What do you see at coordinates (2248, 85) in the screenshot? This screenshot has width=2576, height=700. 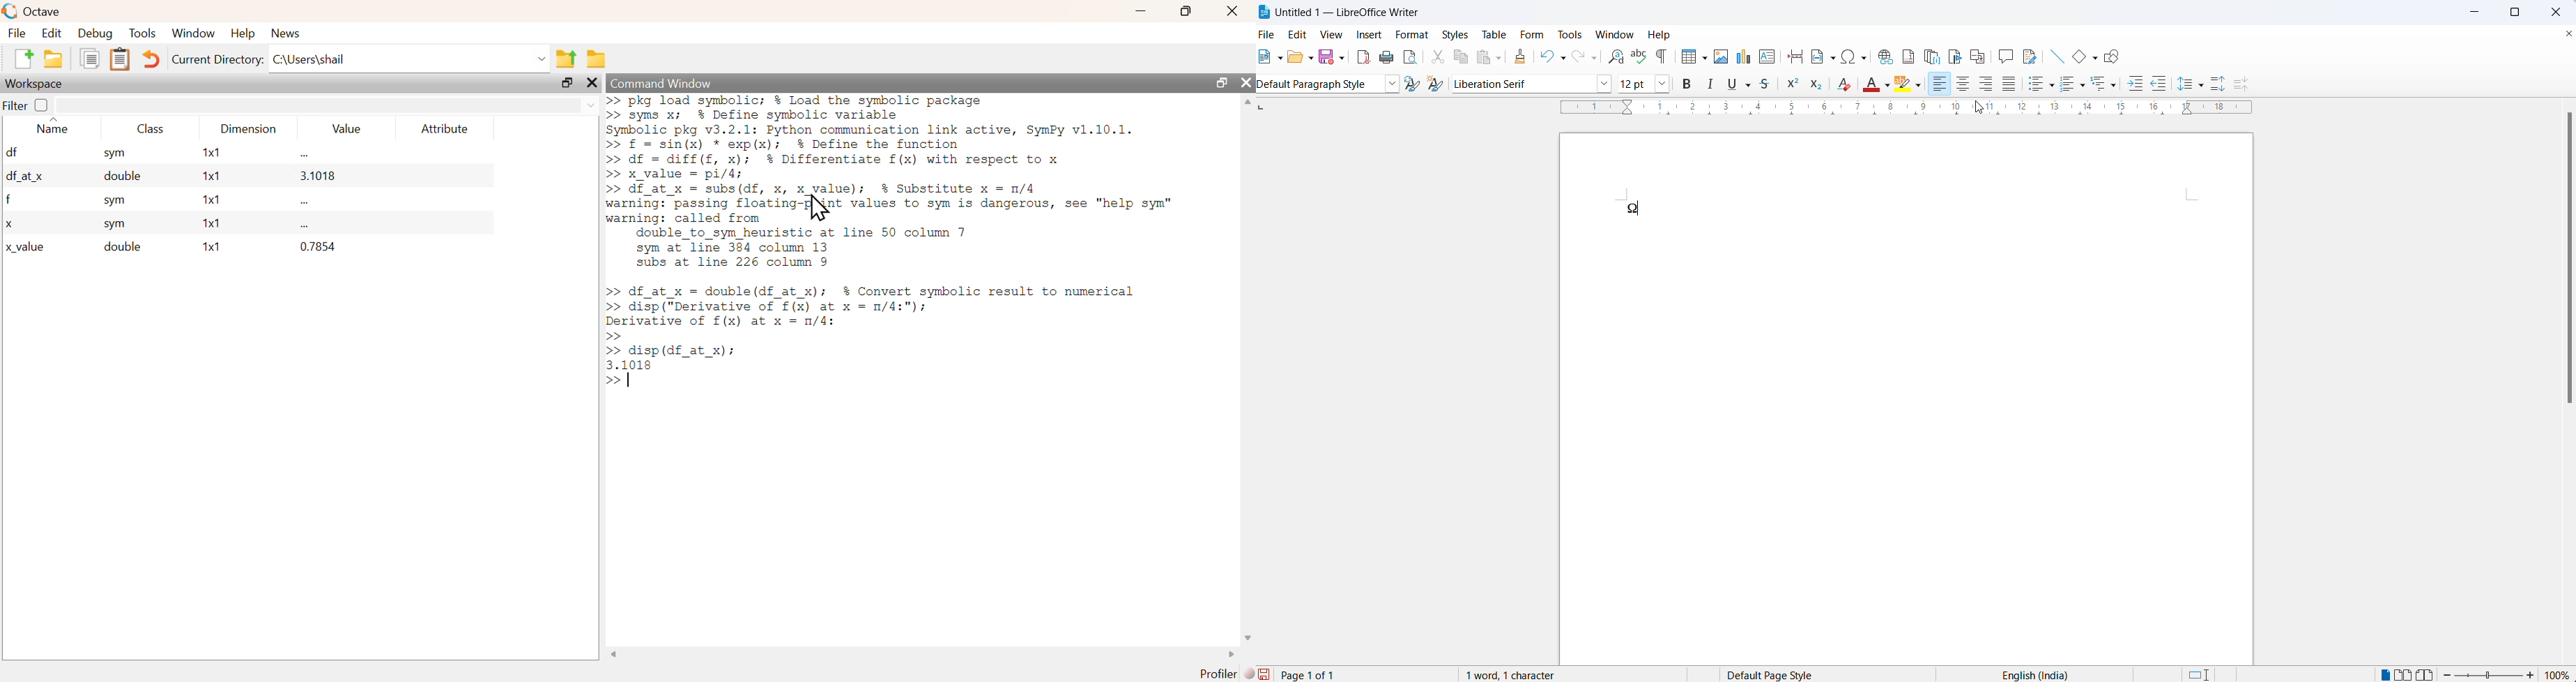 I see `decrease paragraph space` at bounding box center [2248, 85].